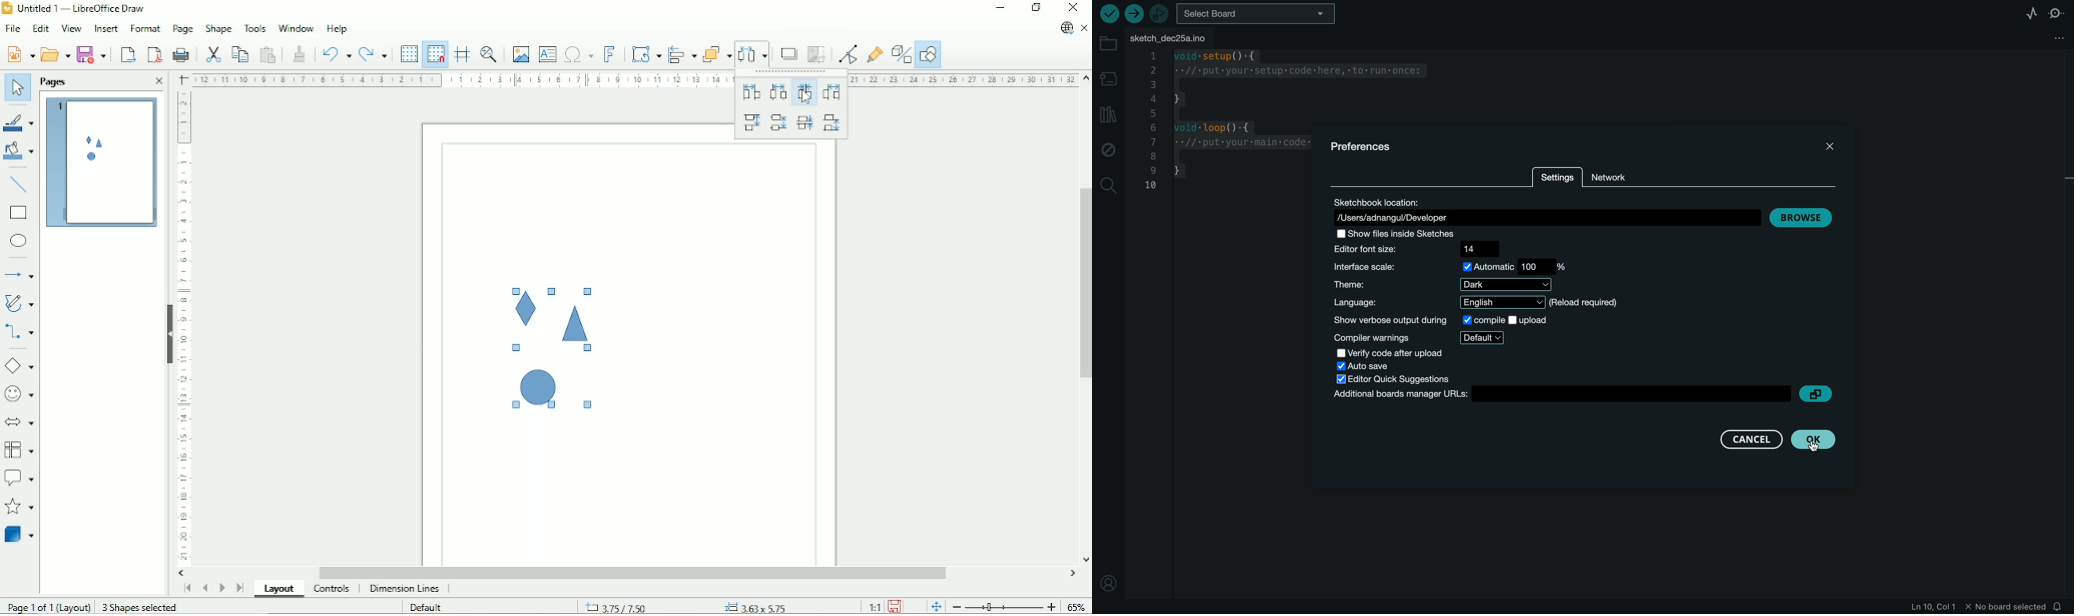 Image resolution: width=2100 pixels, height=616 pixels. Describe the element at coordinates (105, 28) in the screenshot. I see `Insert` at that location.